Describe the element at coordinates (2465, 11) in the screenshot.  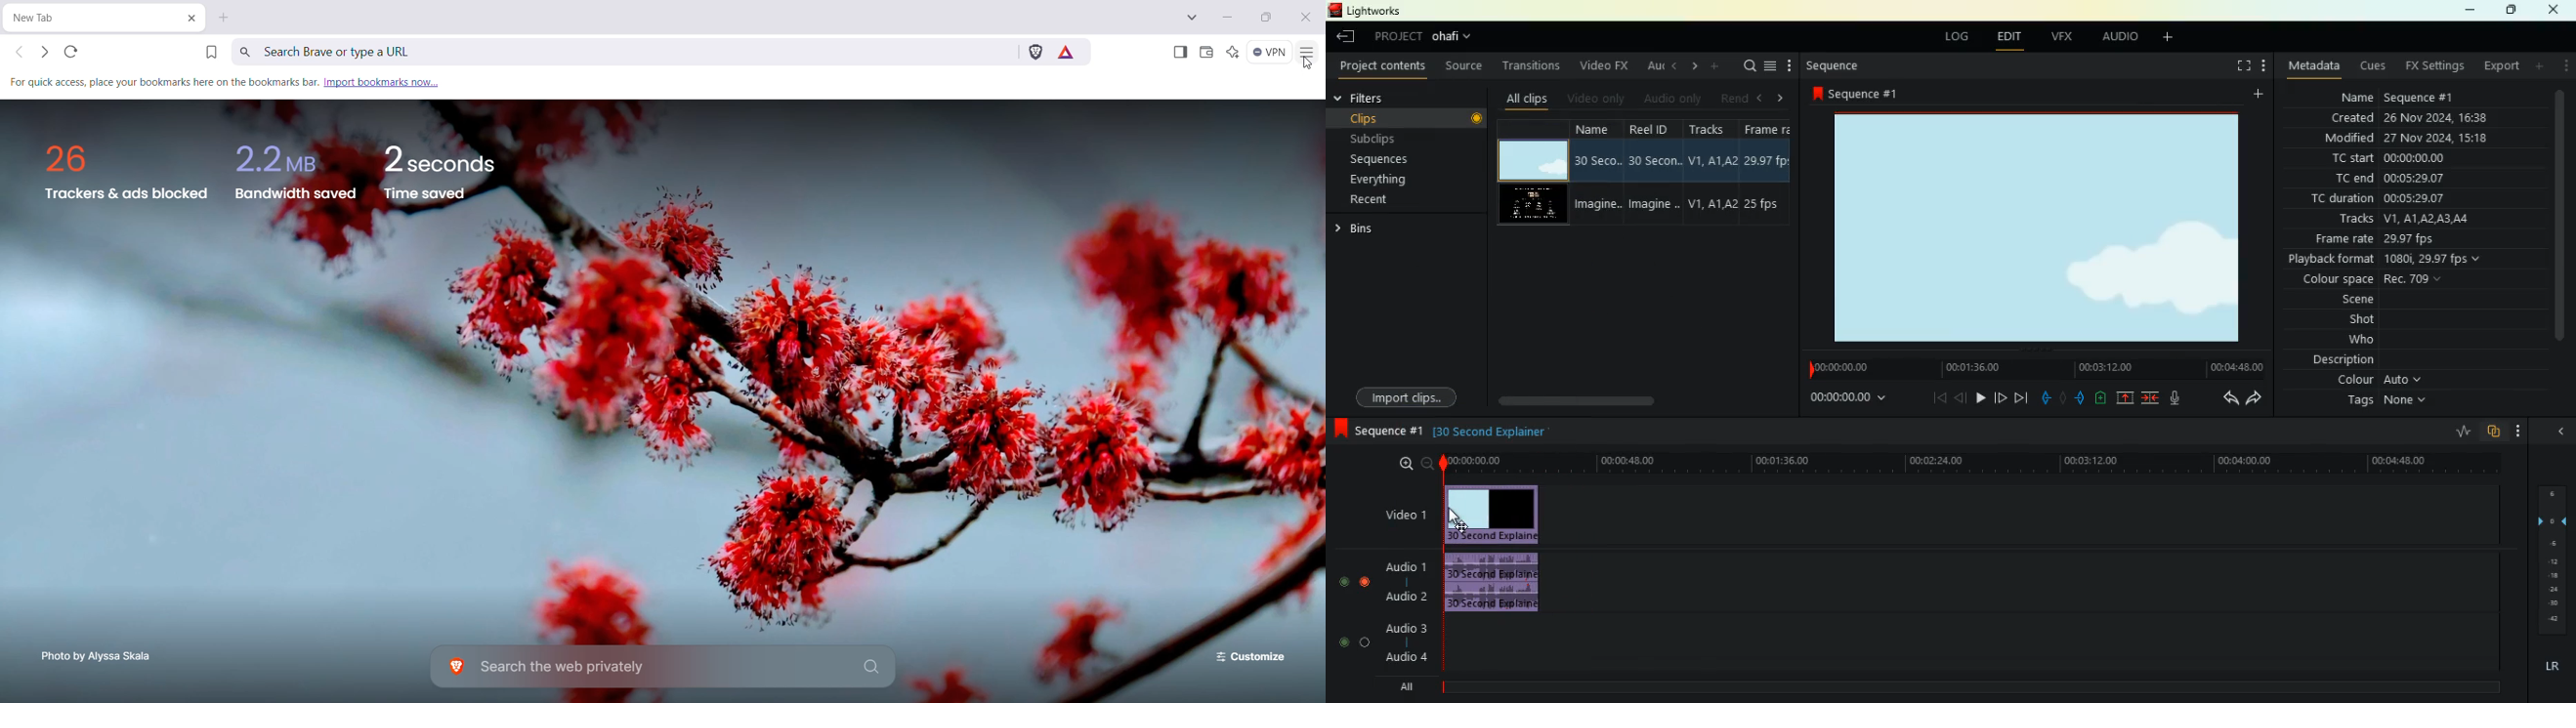
I see `minimize` at that location.